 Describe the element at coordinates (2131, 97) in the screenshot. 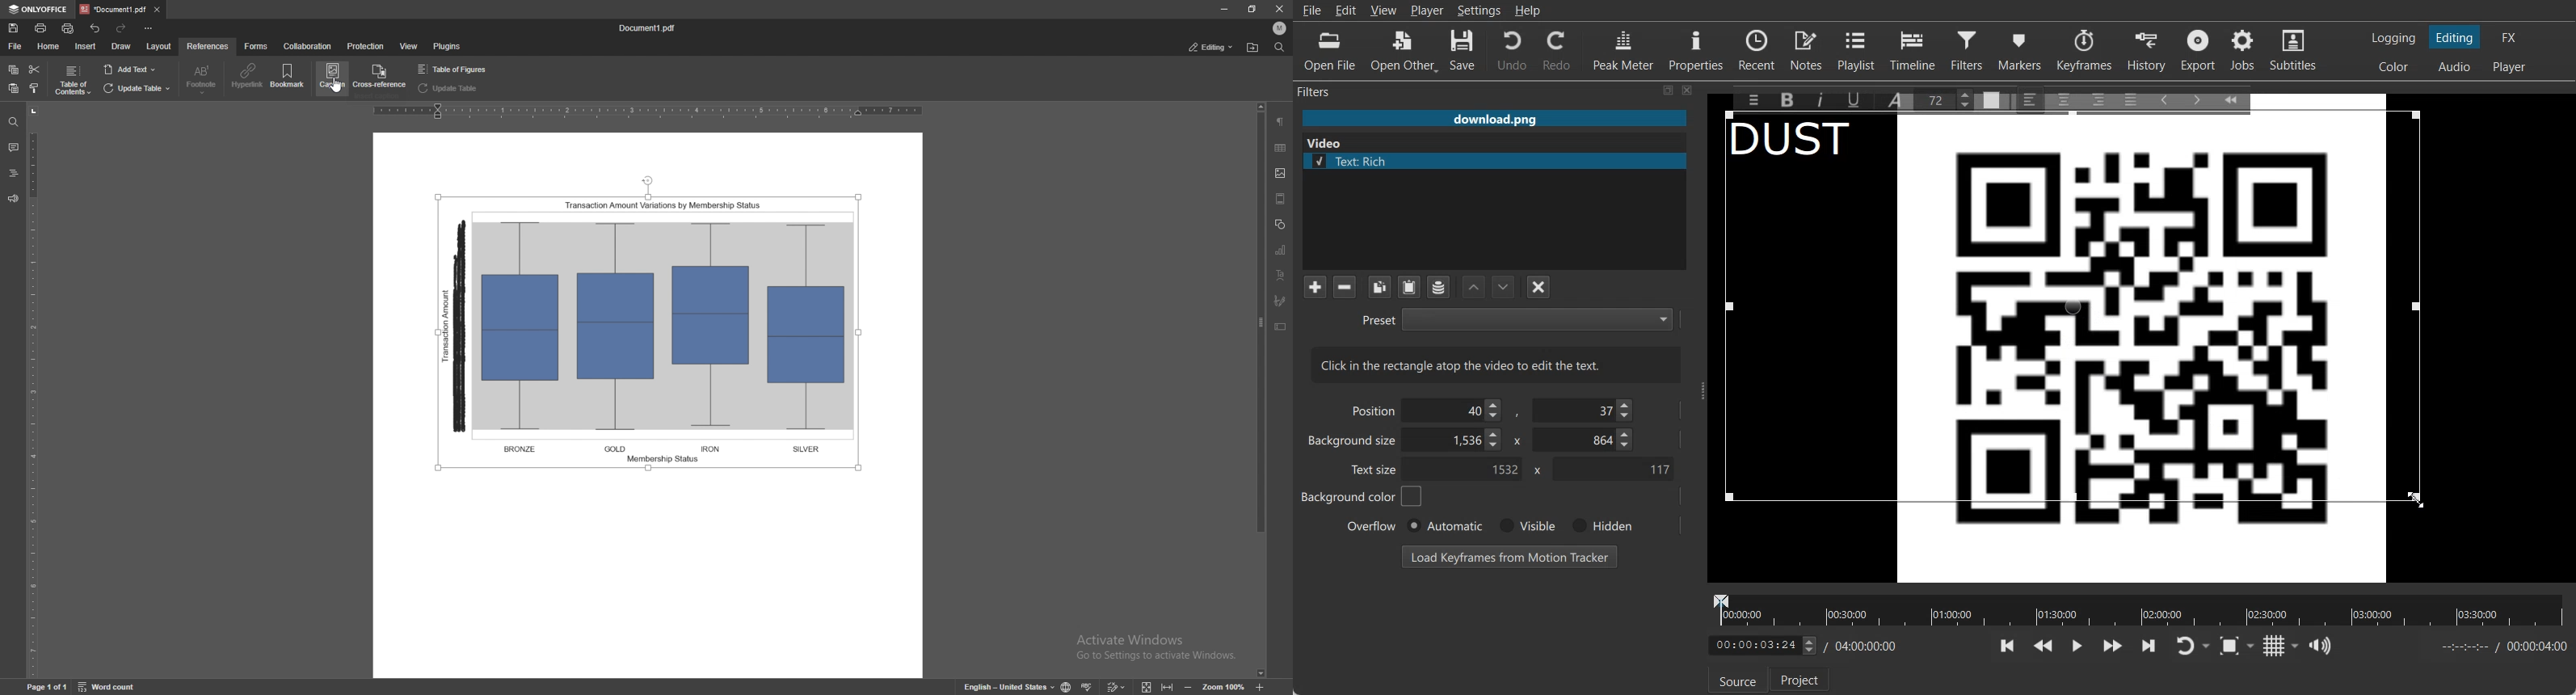

I see `Justify` at that location.